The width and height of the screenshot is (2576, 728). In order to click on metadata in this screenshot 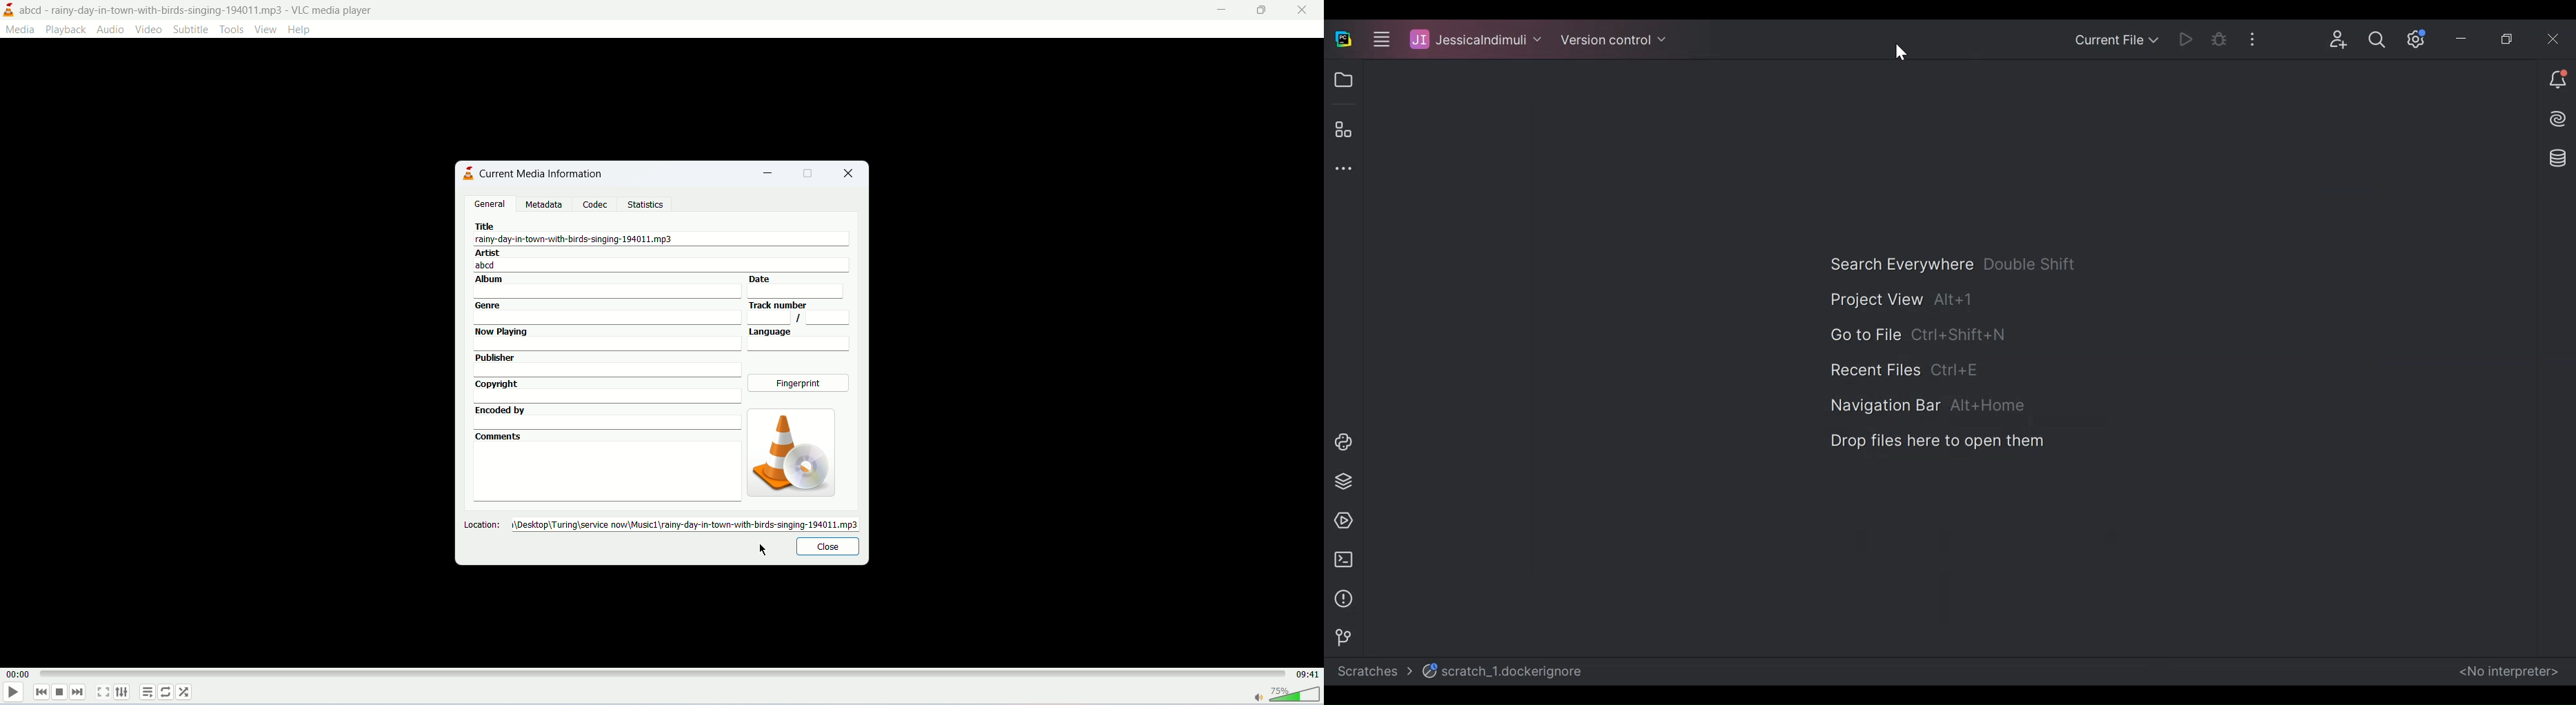, I will do `click(544, 205)`.